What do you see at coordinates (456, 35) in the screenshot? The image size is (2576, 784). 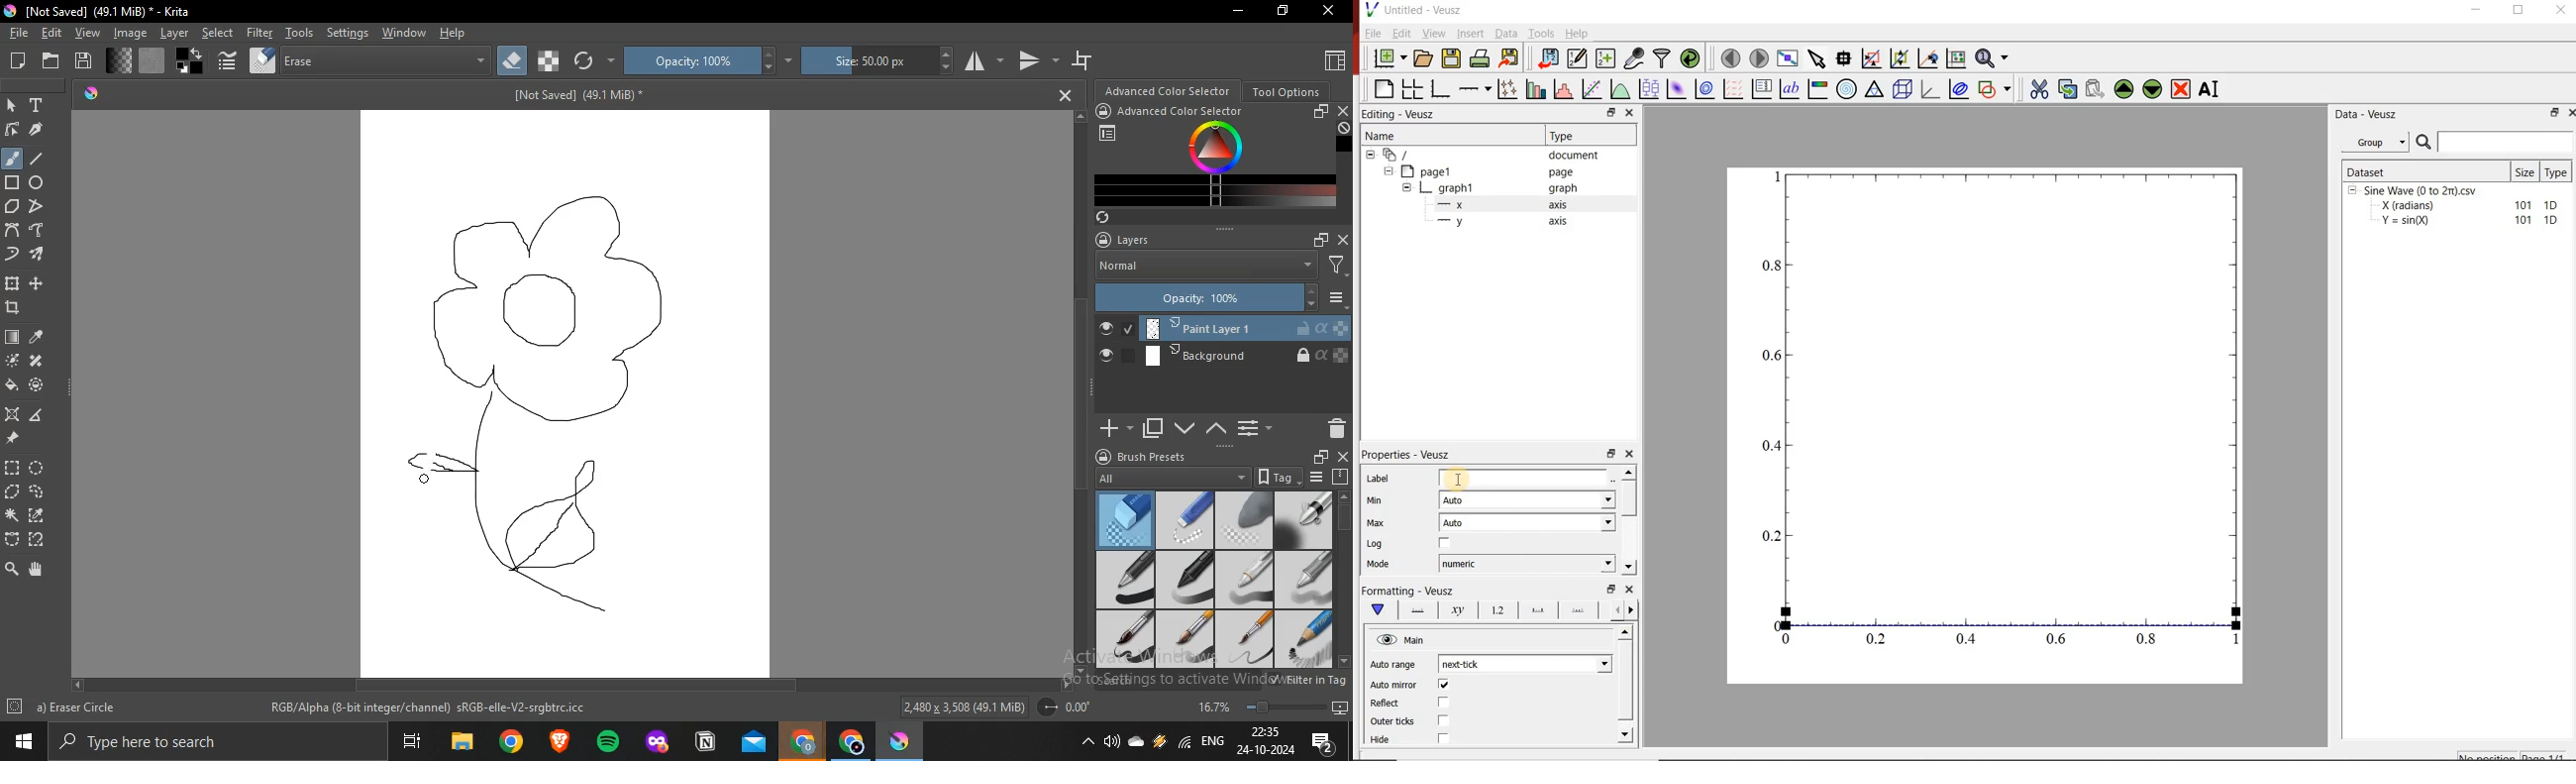 I see `help` at bounding box center [456, 35].